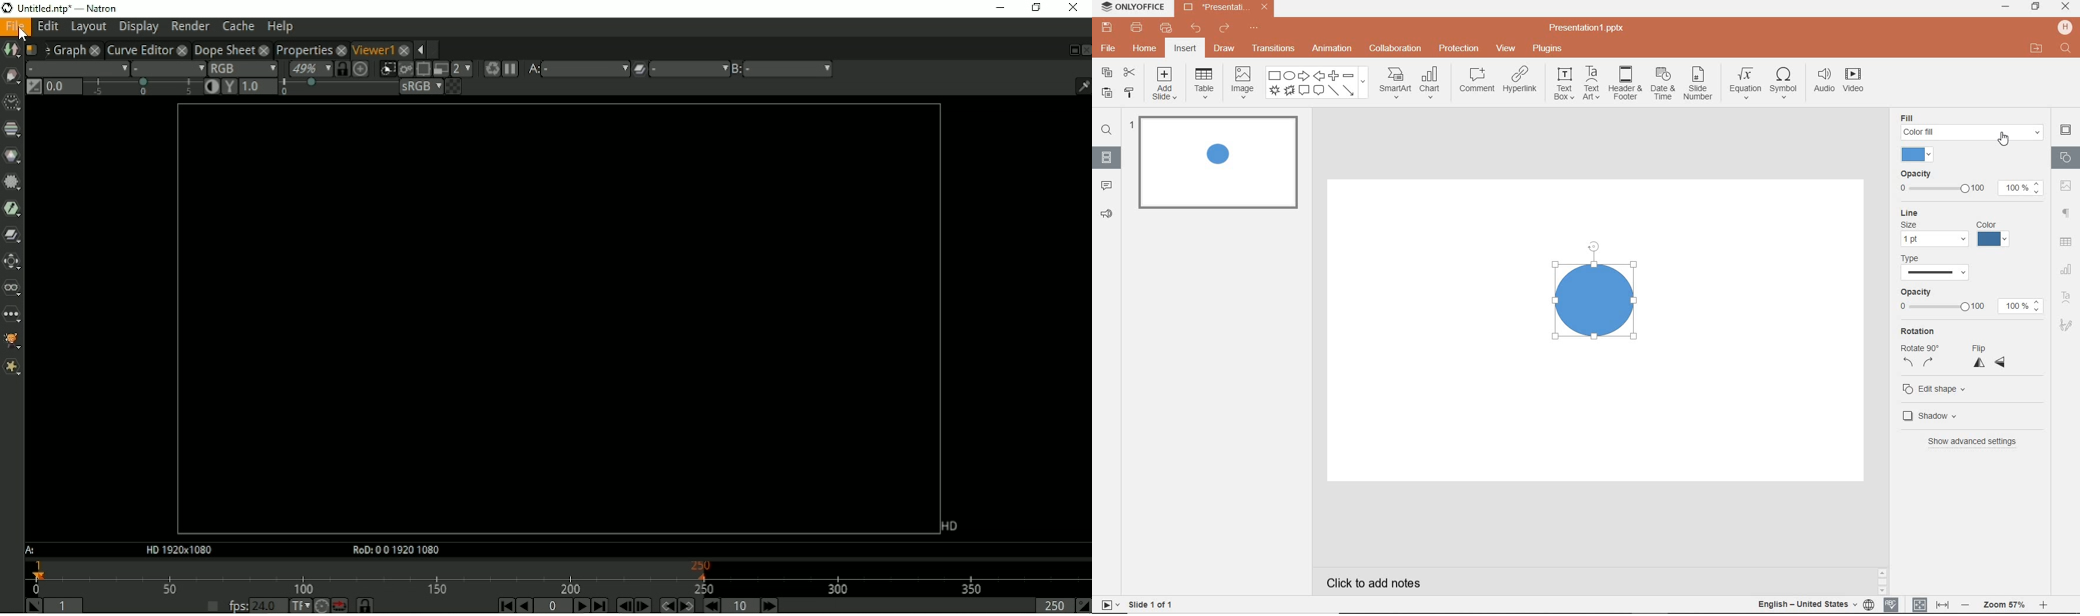  I want to click on Scale image, so click(362, 68).